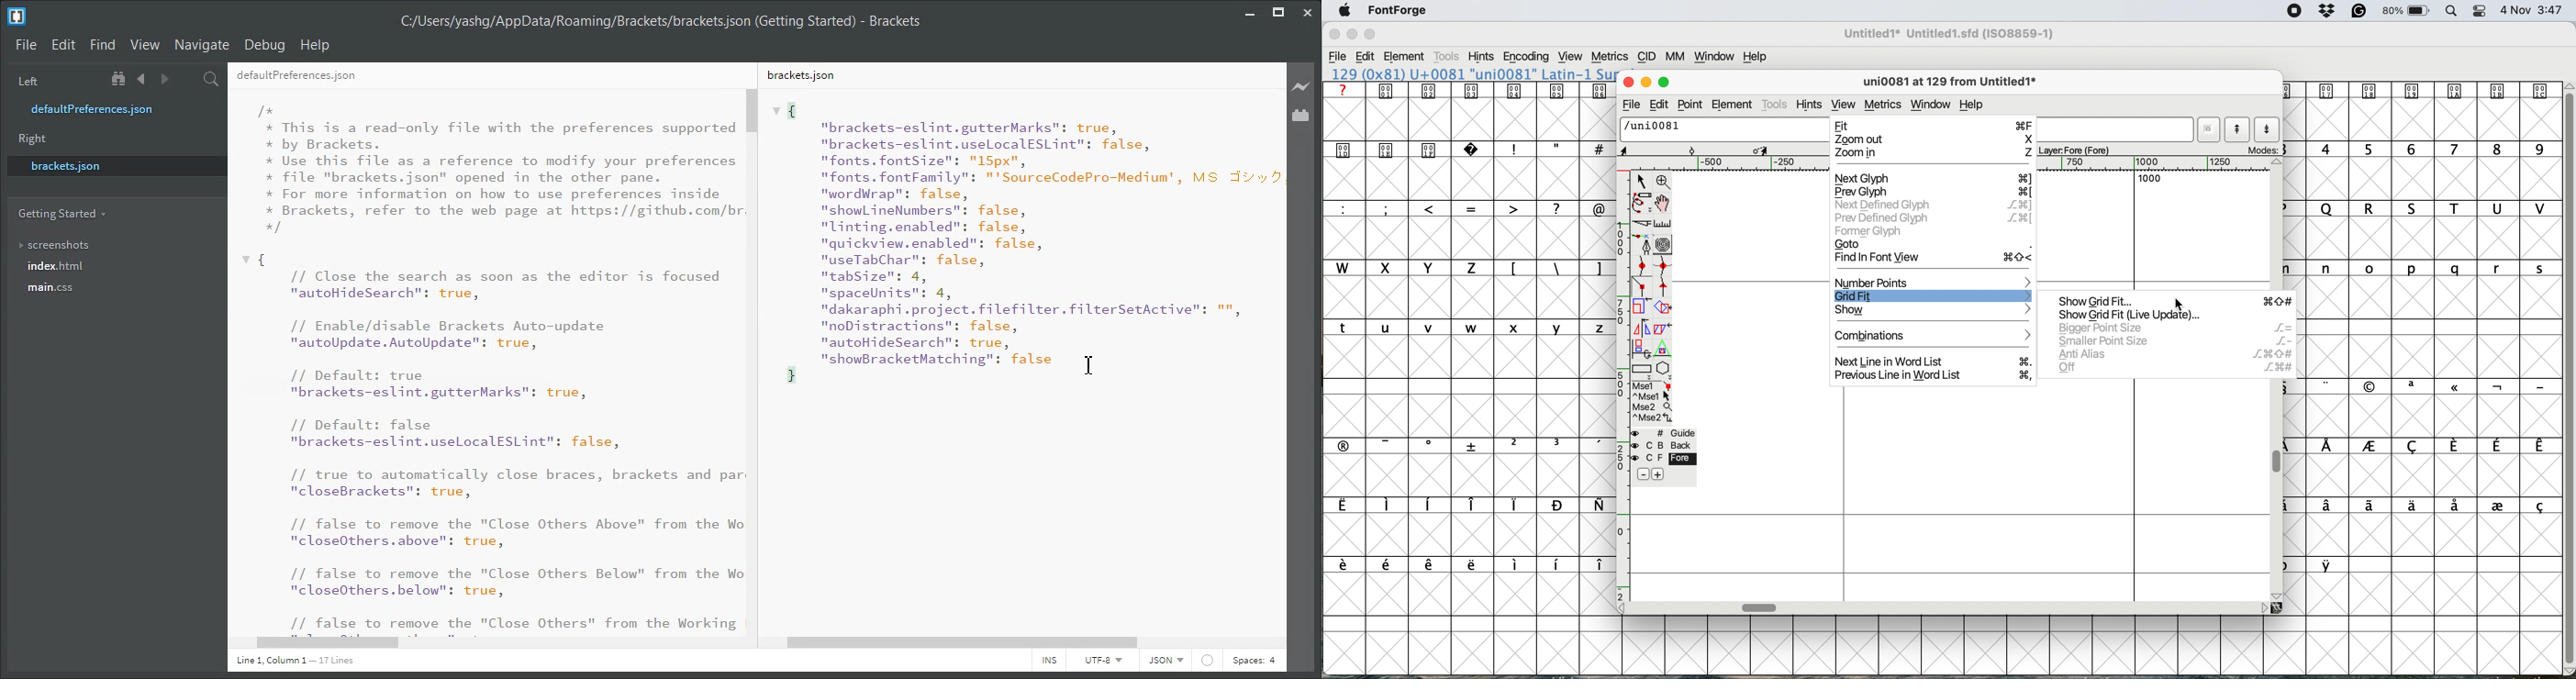  Describe the element at coordinates (1932, 140) in the screenshot. I see `zoom out` at that location.